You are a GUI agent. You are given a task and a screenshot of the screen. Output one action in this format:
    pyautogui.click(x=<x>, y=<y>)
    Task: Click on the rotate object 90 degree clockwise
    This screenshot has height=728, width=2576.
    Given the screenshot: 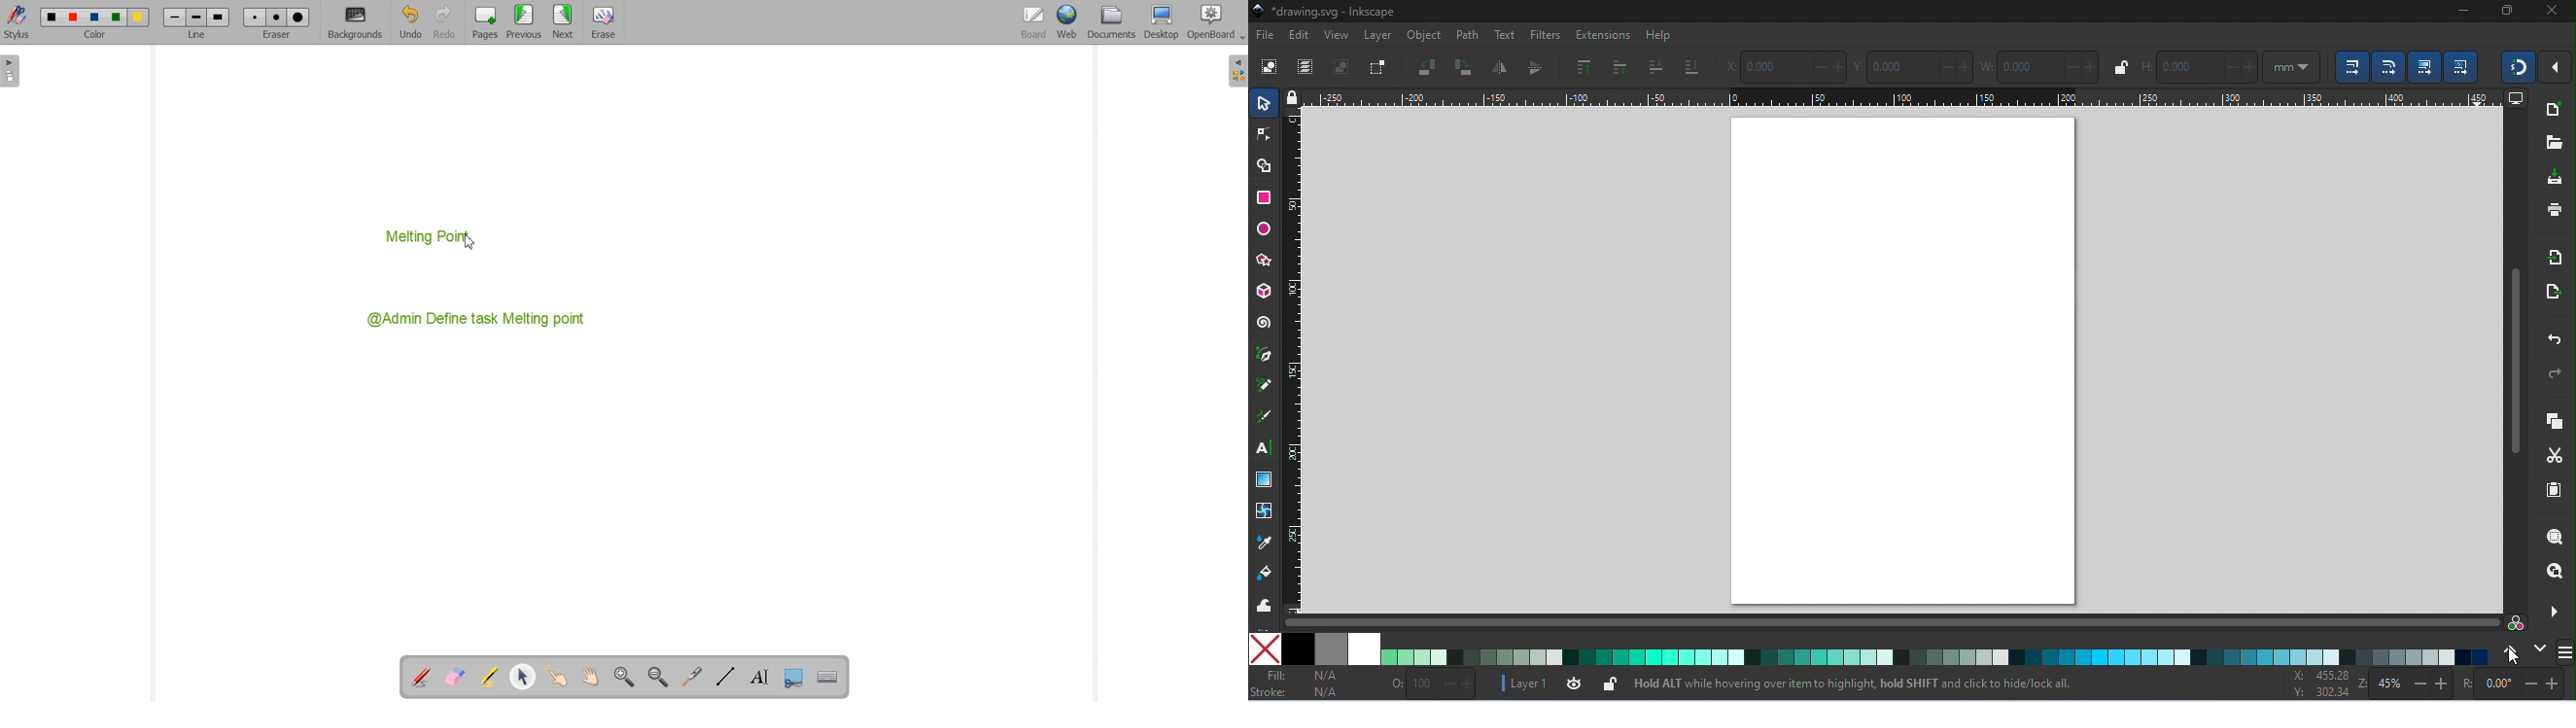 What is the action you would take?
    pyautogui.click(x=1463, y=68)
    